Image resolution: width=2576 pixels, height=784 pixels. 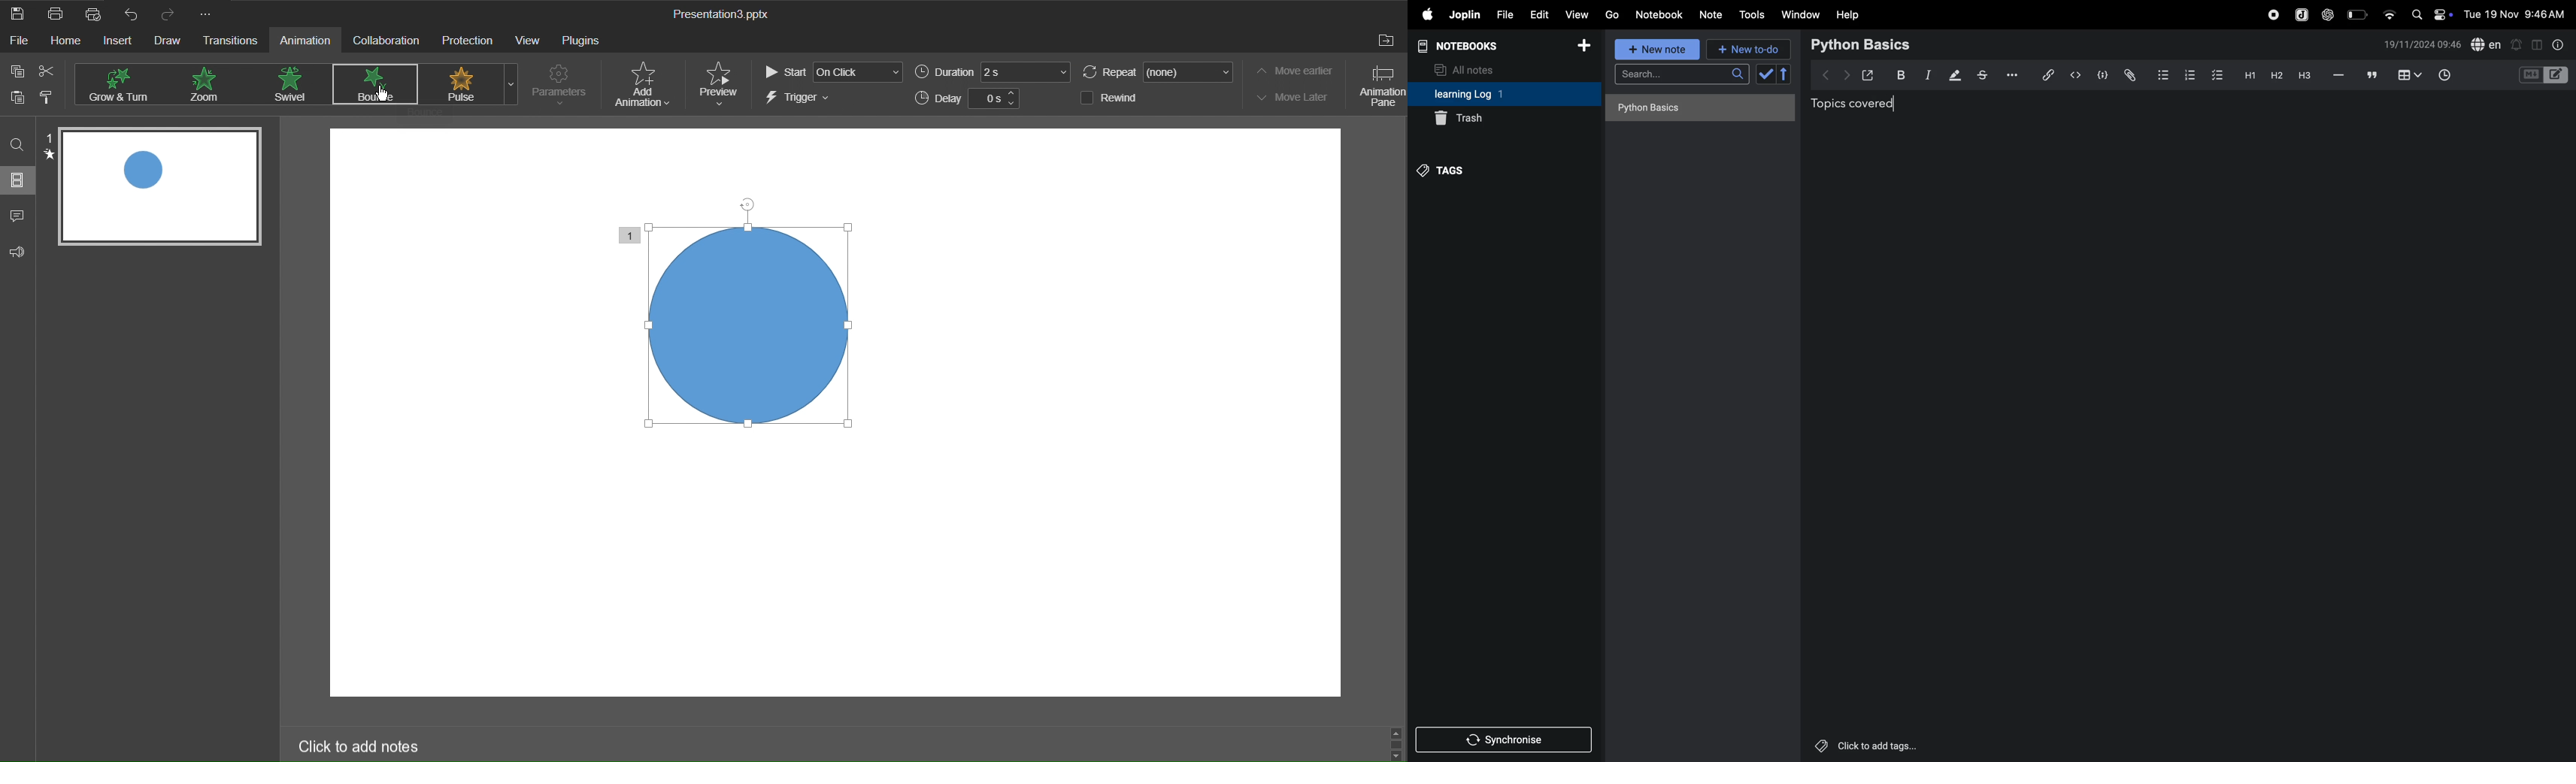 What do you see at coordinates (1682, 77) in the screenshot?
I see `search` at bounding box center [1682, 77].